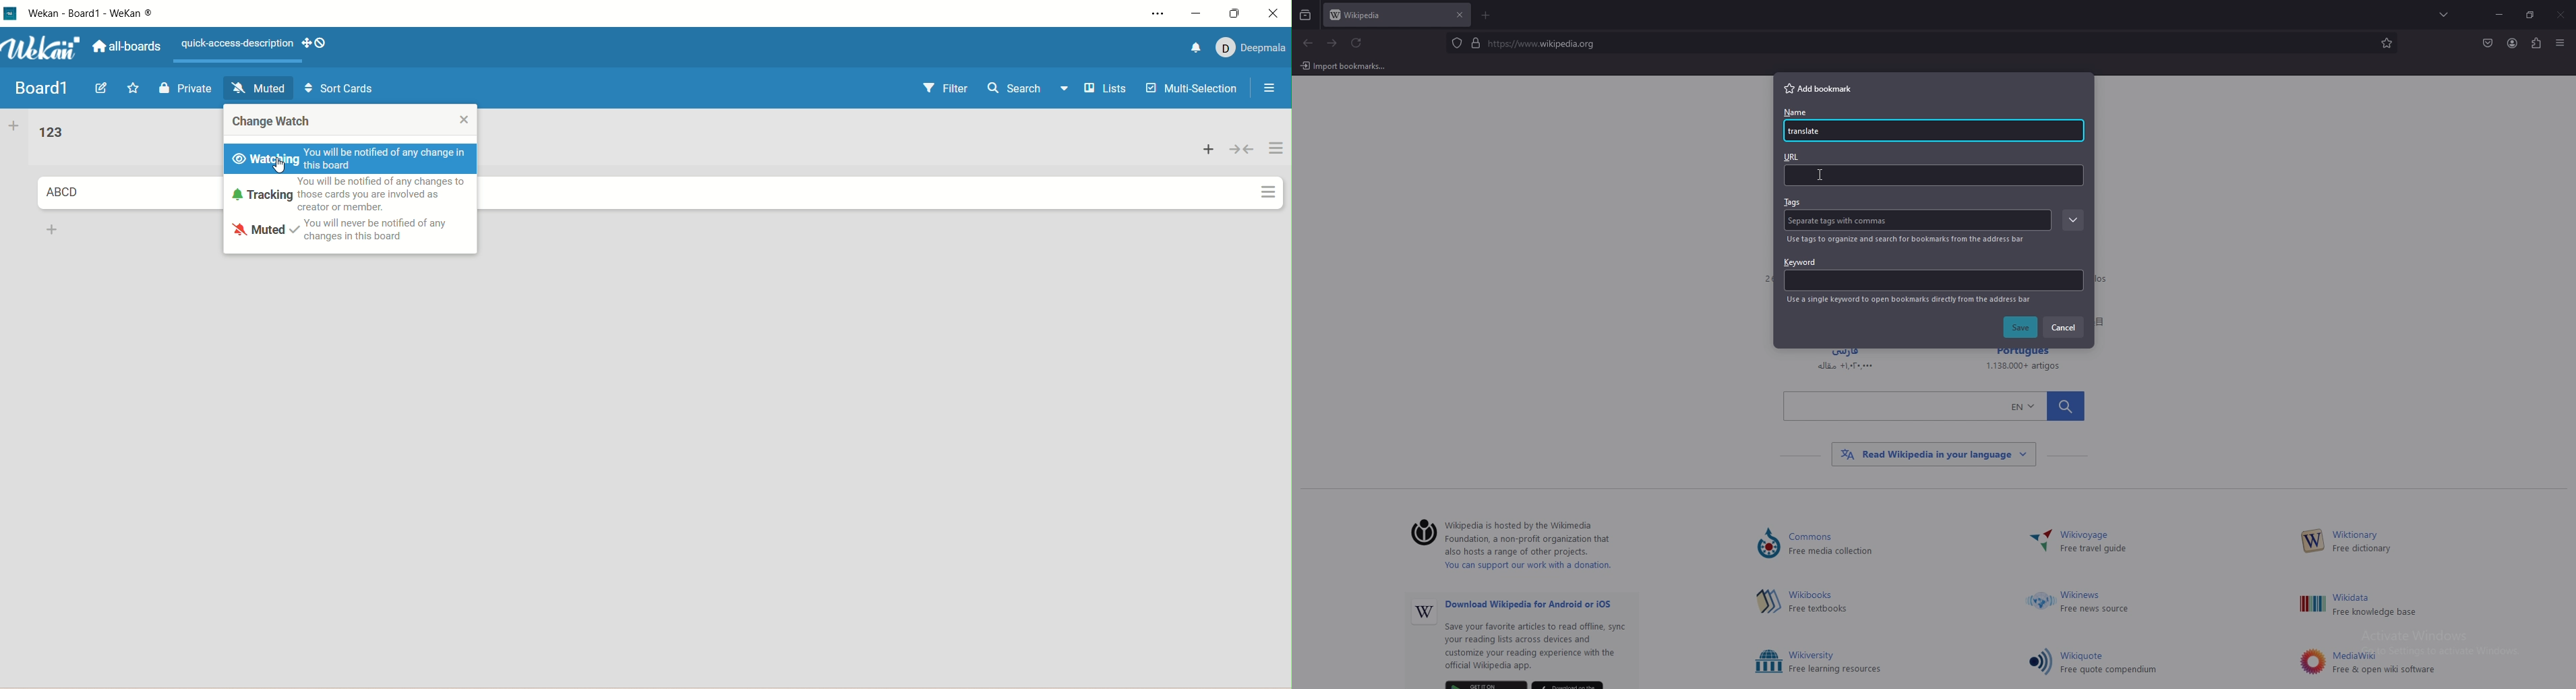  Describe the element at coordinates (50, 133) in the screenshot. I see `list title` at that location.